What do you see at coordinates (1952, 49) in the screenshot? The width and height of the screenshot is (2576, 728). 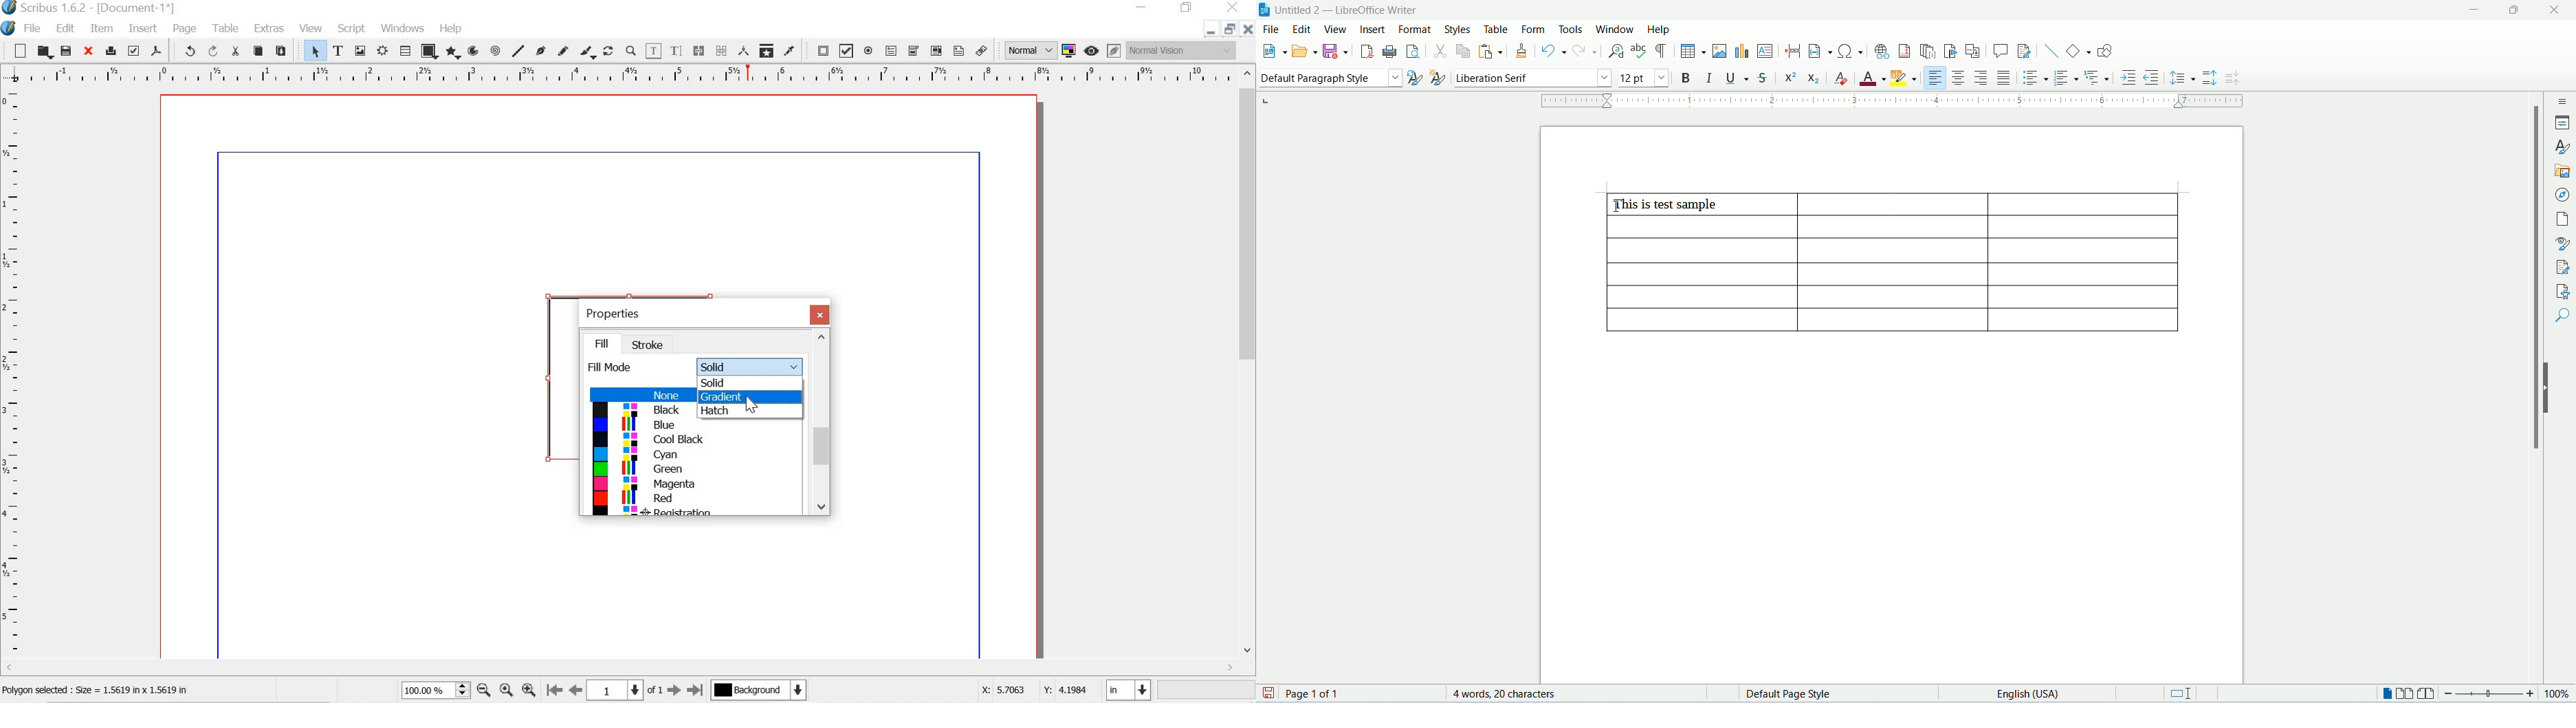 I see `insert bookmark` at bounding box center [1952, 49].